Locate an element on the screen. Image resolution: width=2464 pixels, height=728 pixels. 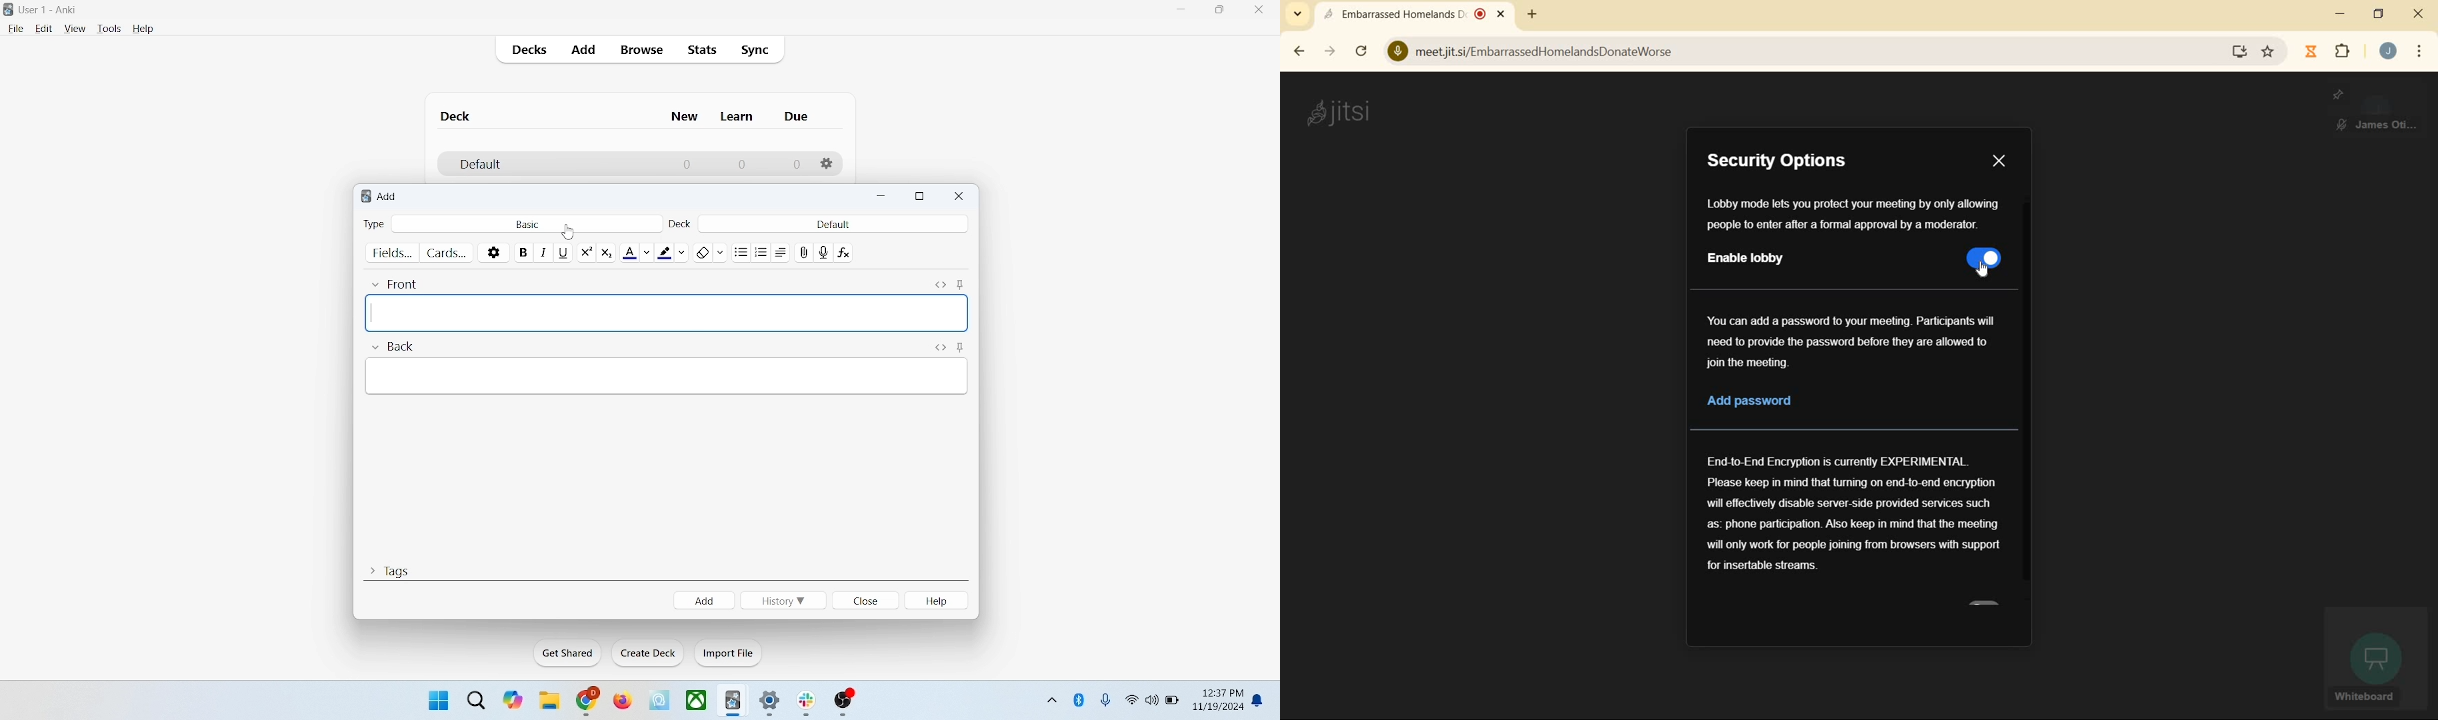
forward is located at coordinates (1330, 52).